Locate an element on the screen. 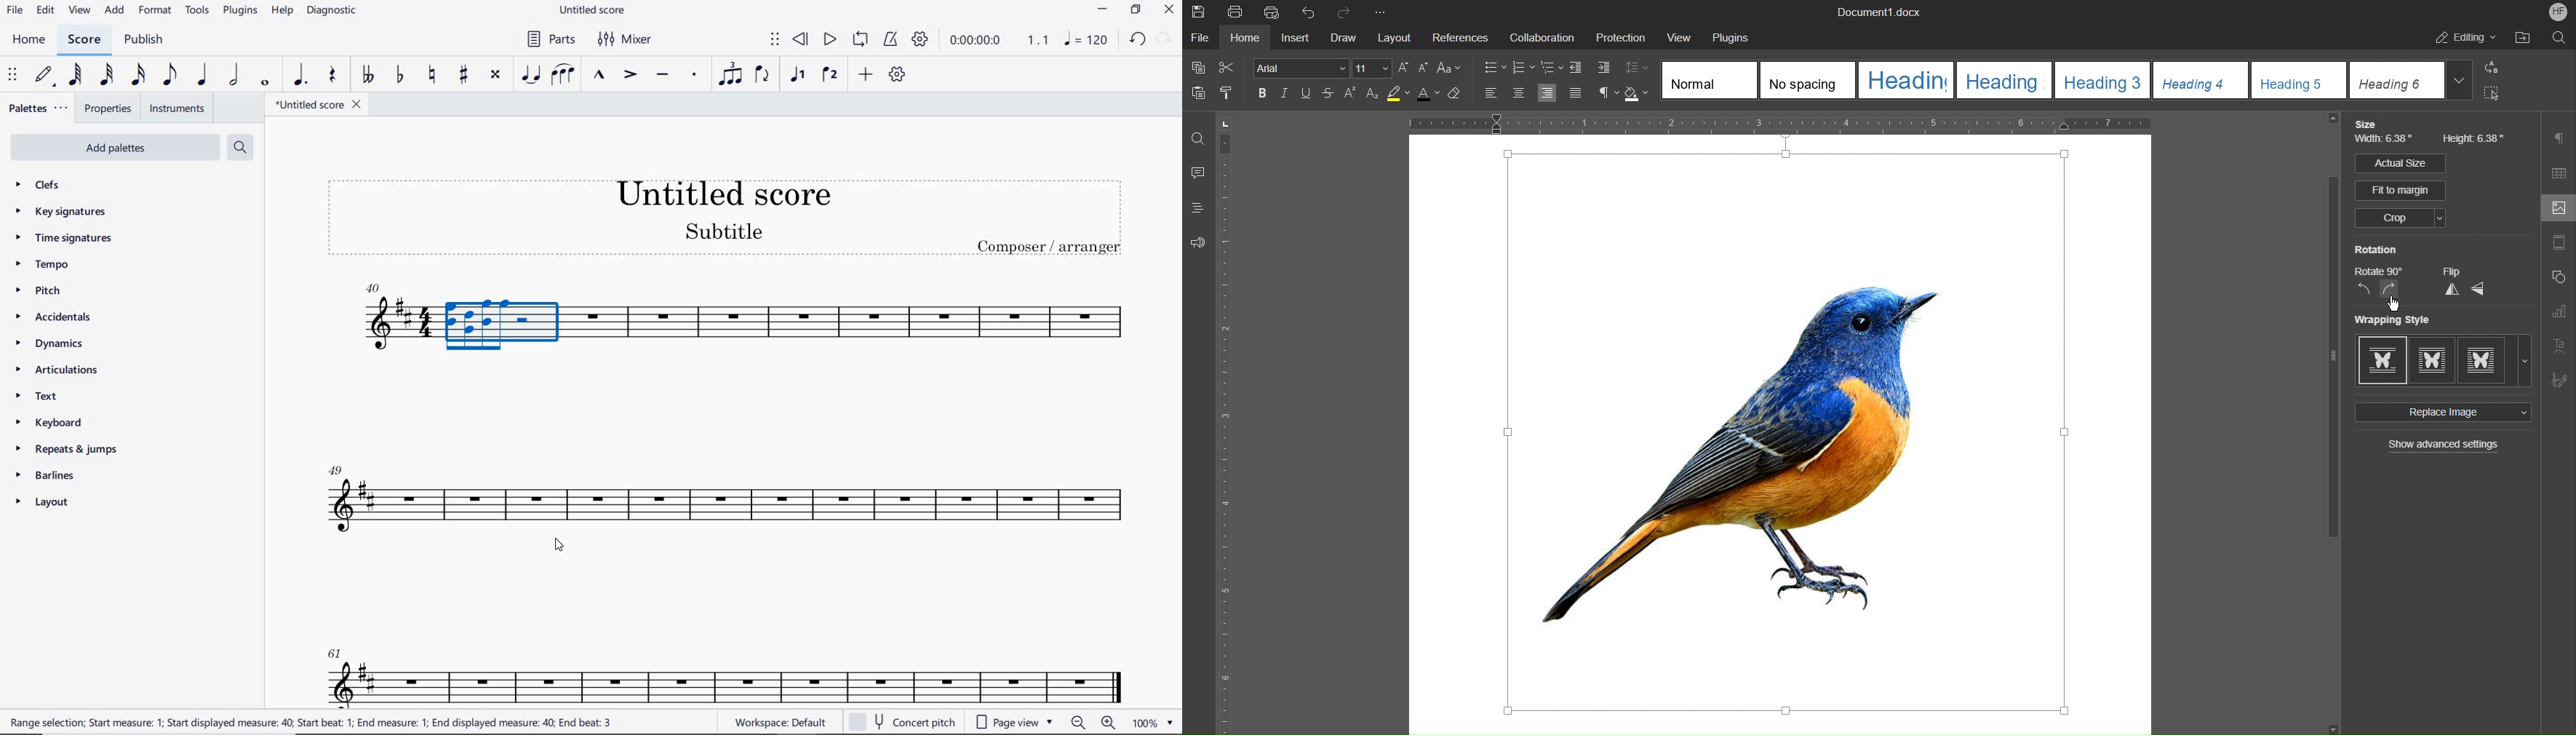 This screenshot has width=2576, height=756. SCORE is located at coordinates (84, 40).